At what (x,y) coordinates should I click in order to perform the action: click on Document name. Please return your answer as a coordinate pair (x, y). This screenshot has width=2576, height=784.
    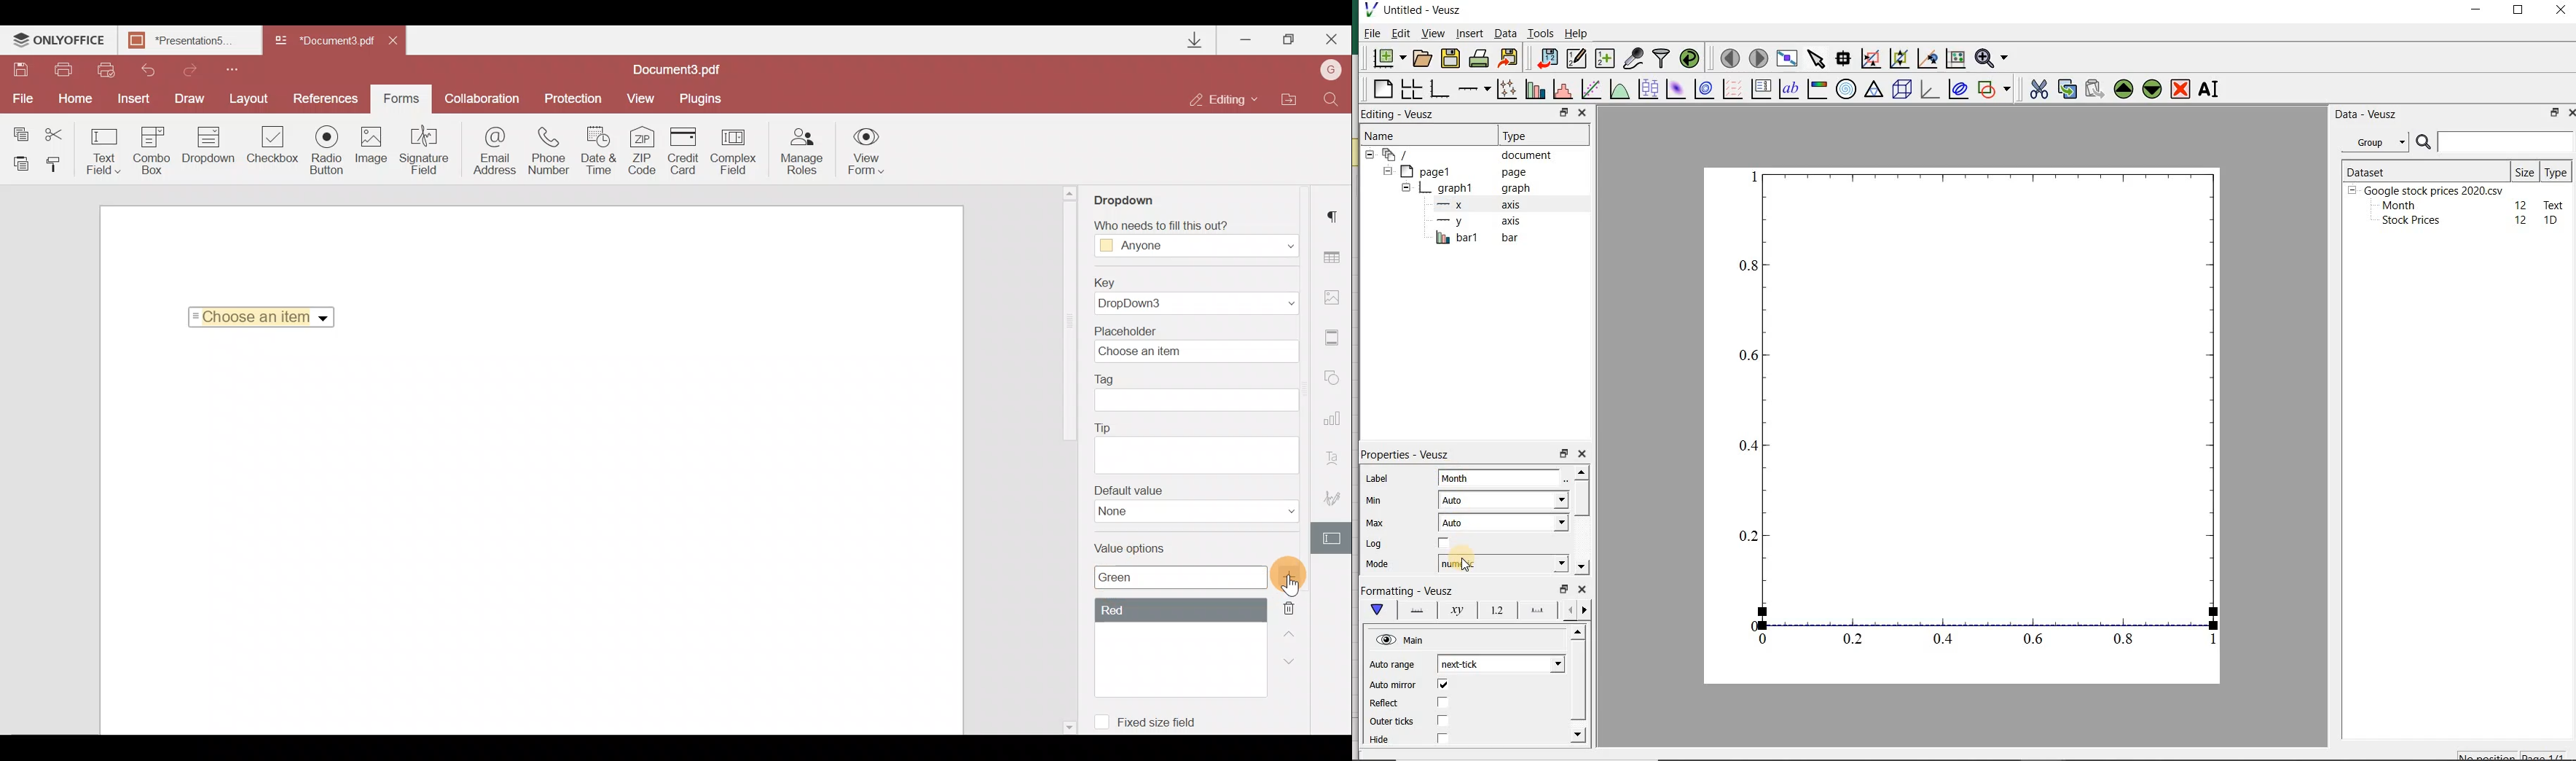
    Looking at the image, I should click on (194, 42).